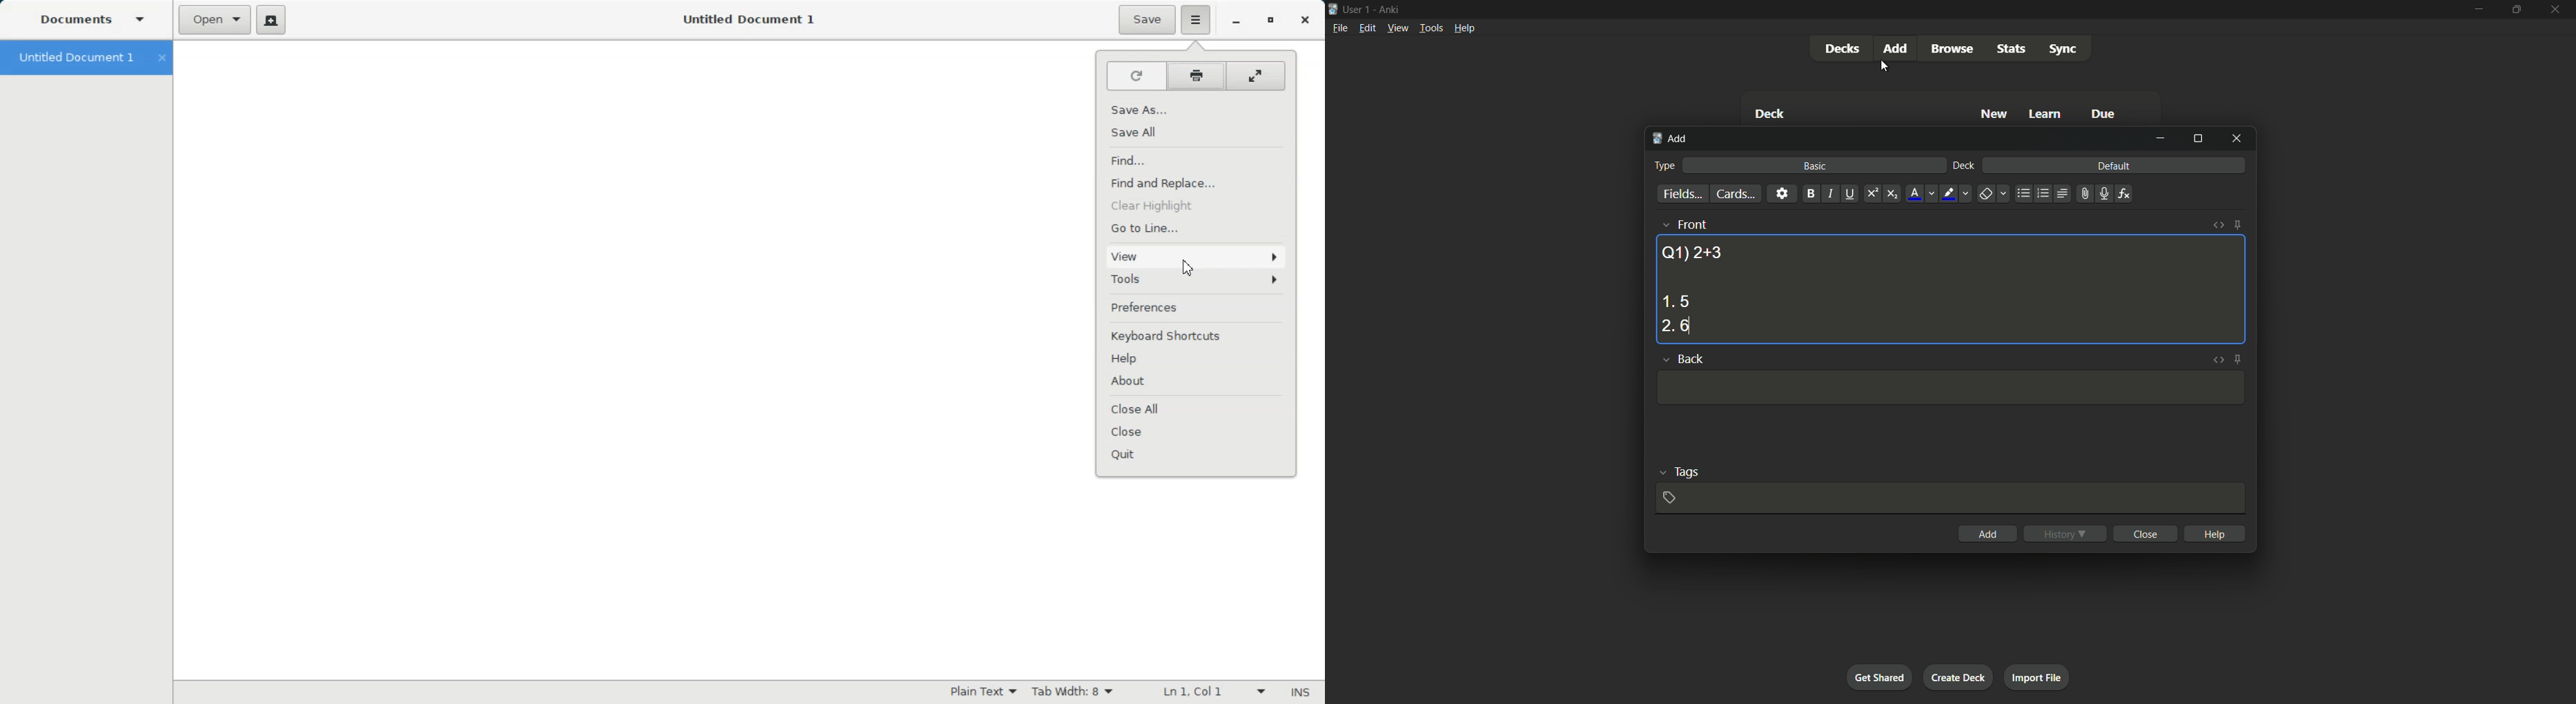 This screenshot has width=2576, height=728. Describe the element at coordinates (1333, 8) in the screenshot. I see `app icon` at that location.